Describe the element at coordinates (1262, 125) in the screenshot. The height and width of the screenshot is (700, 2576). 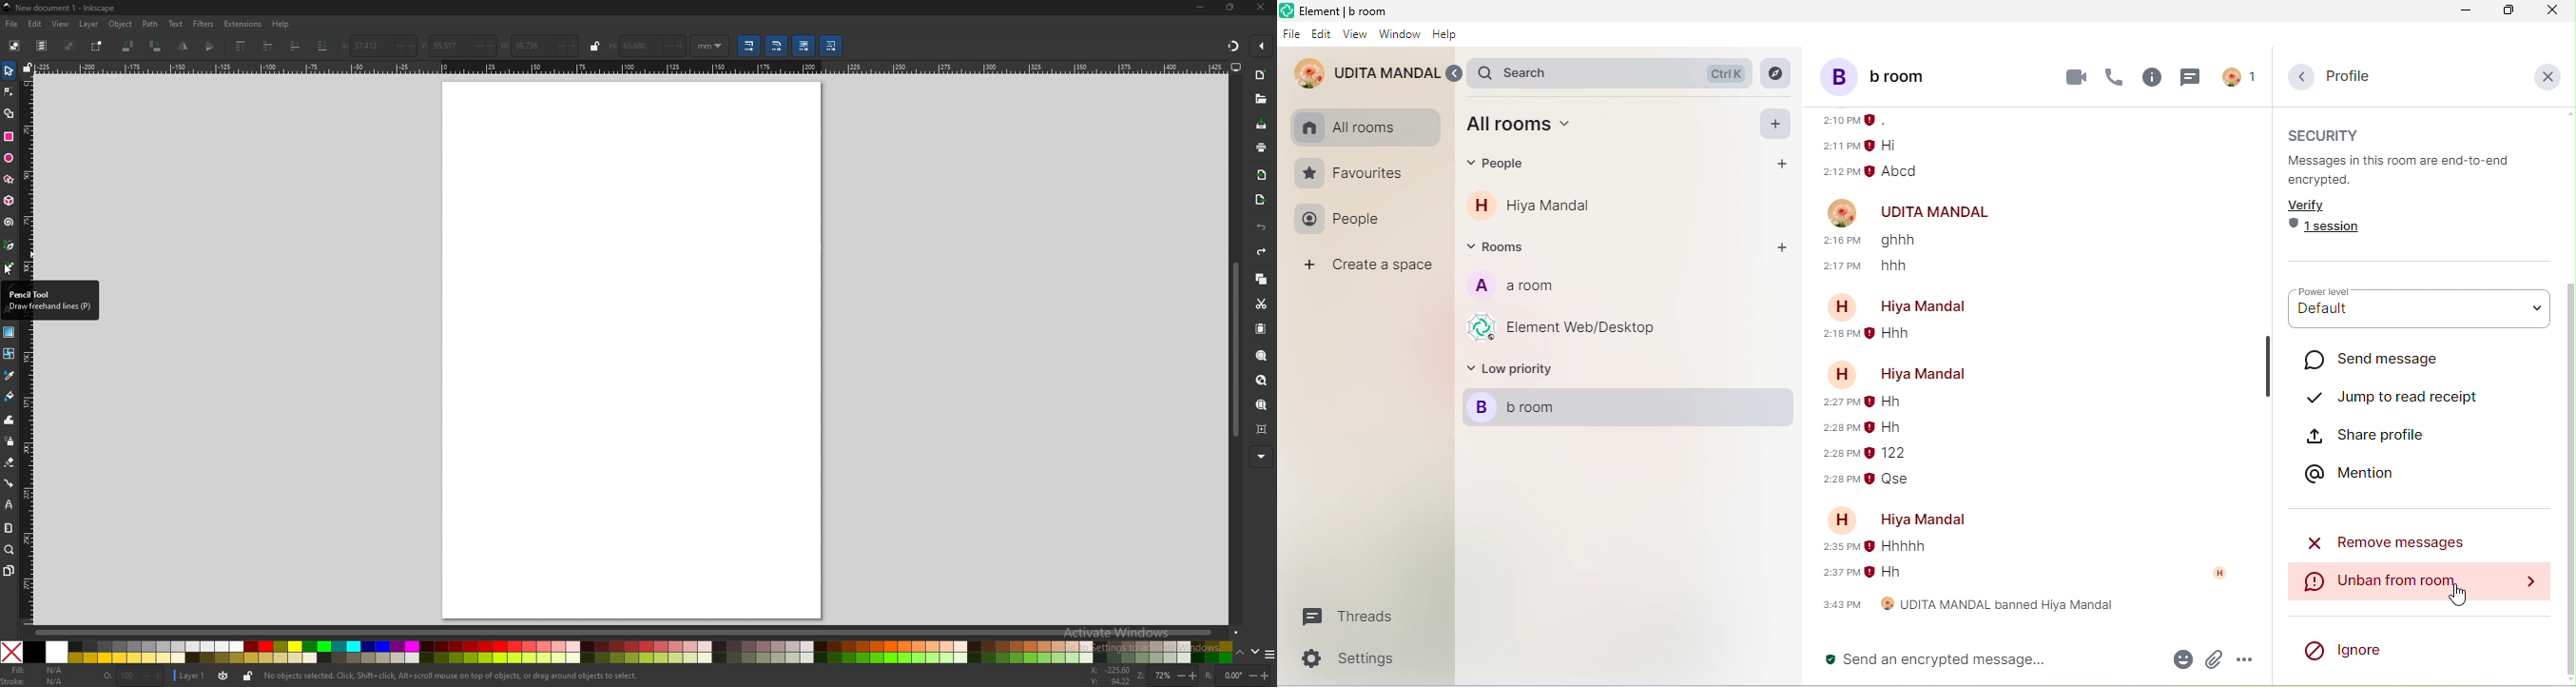
I see `save` at that location.